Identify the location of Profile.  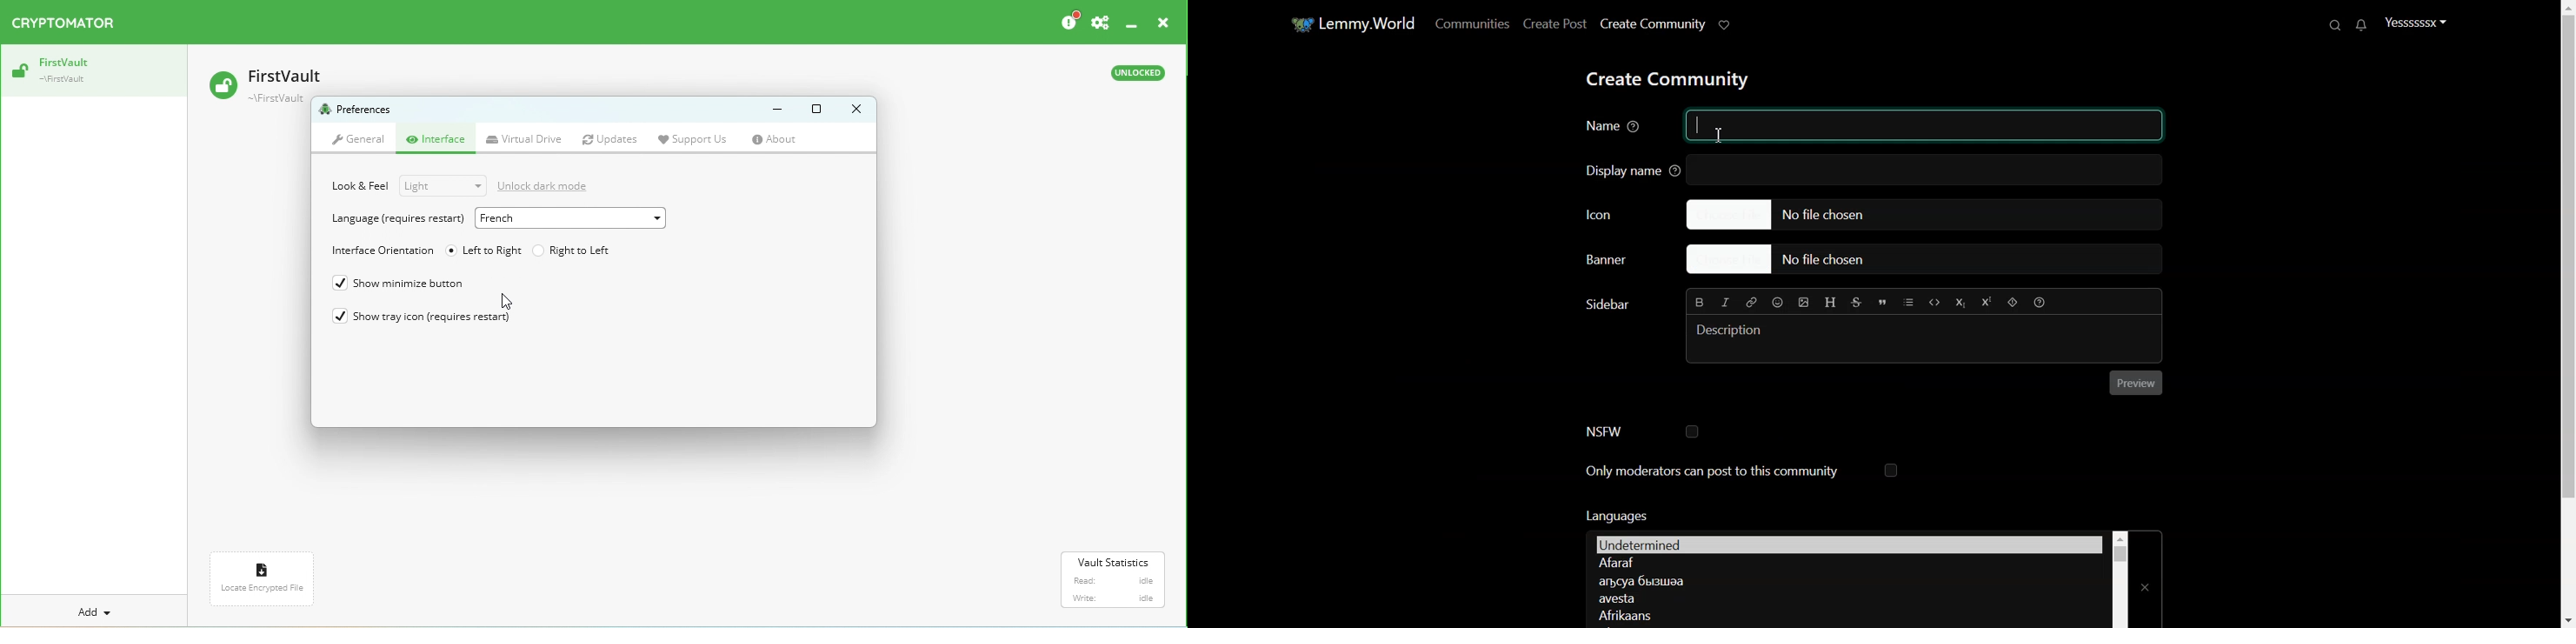
(2416, 22).